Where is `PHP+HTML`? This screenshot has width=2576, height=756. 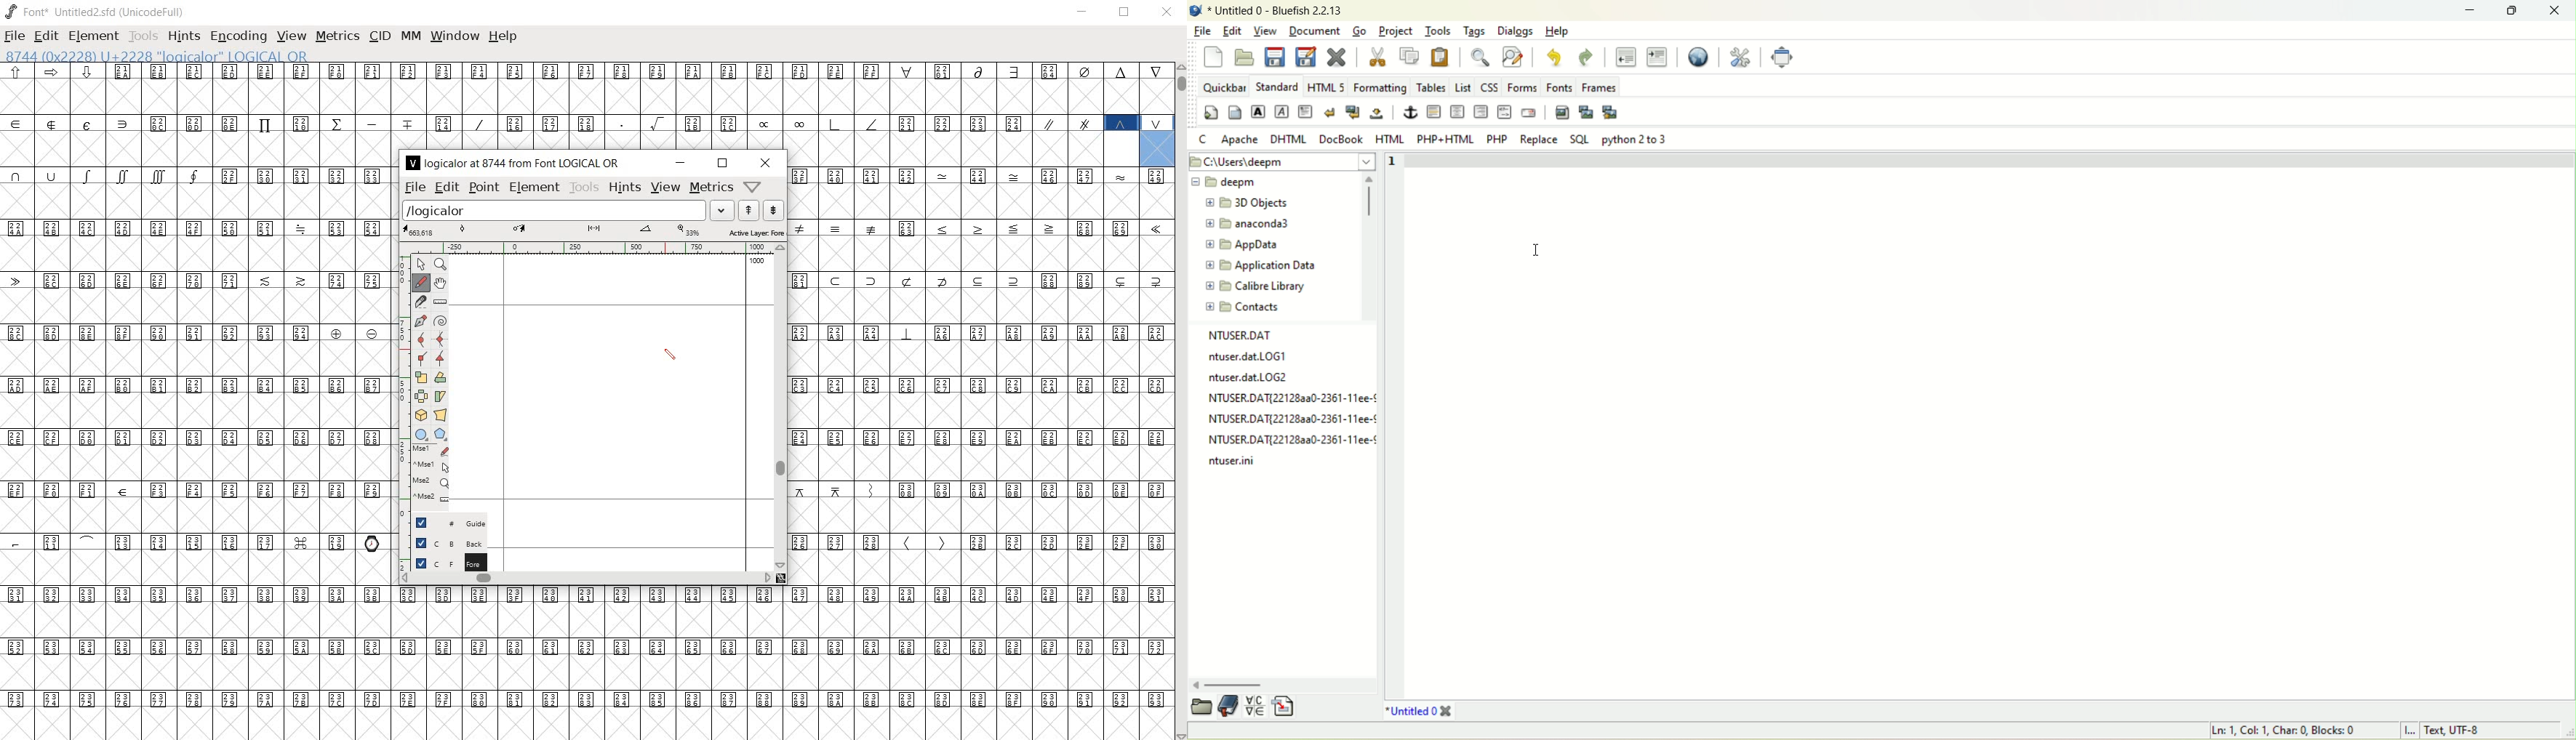
PHP+HTML is located at coordinates (1446, 140).